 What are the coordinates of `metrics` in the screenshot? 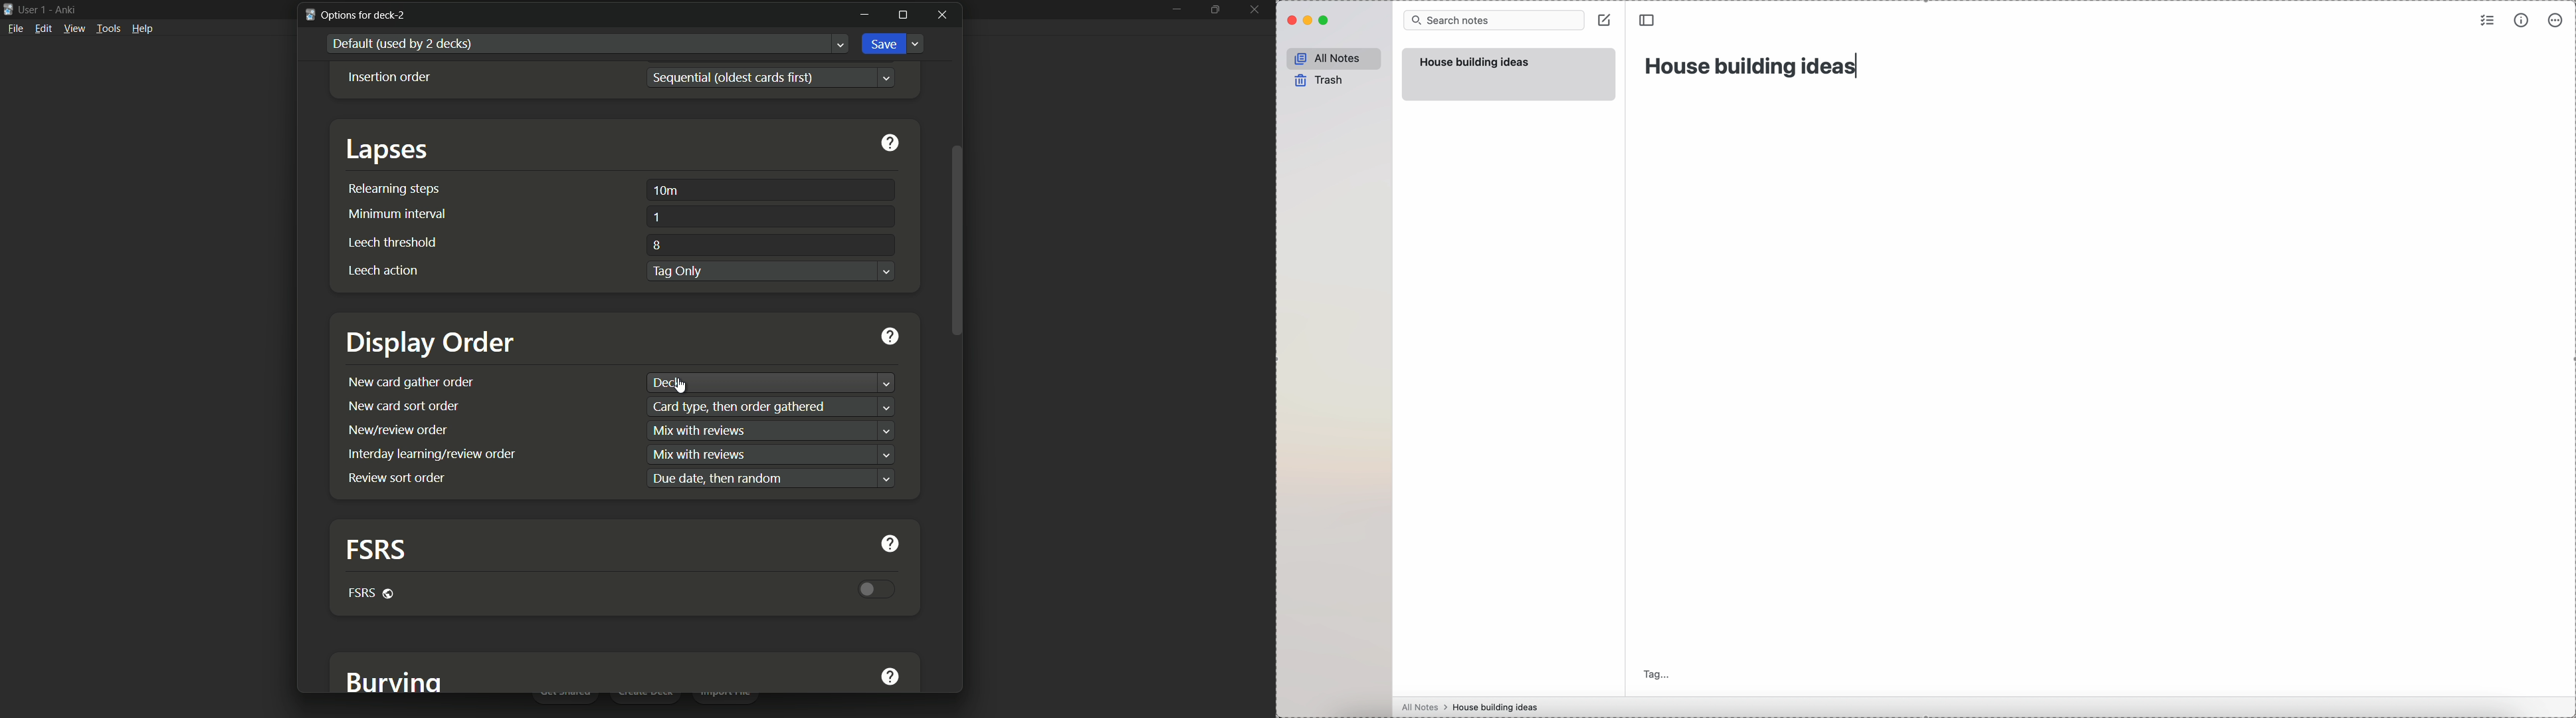 It's located at (2521, 22).